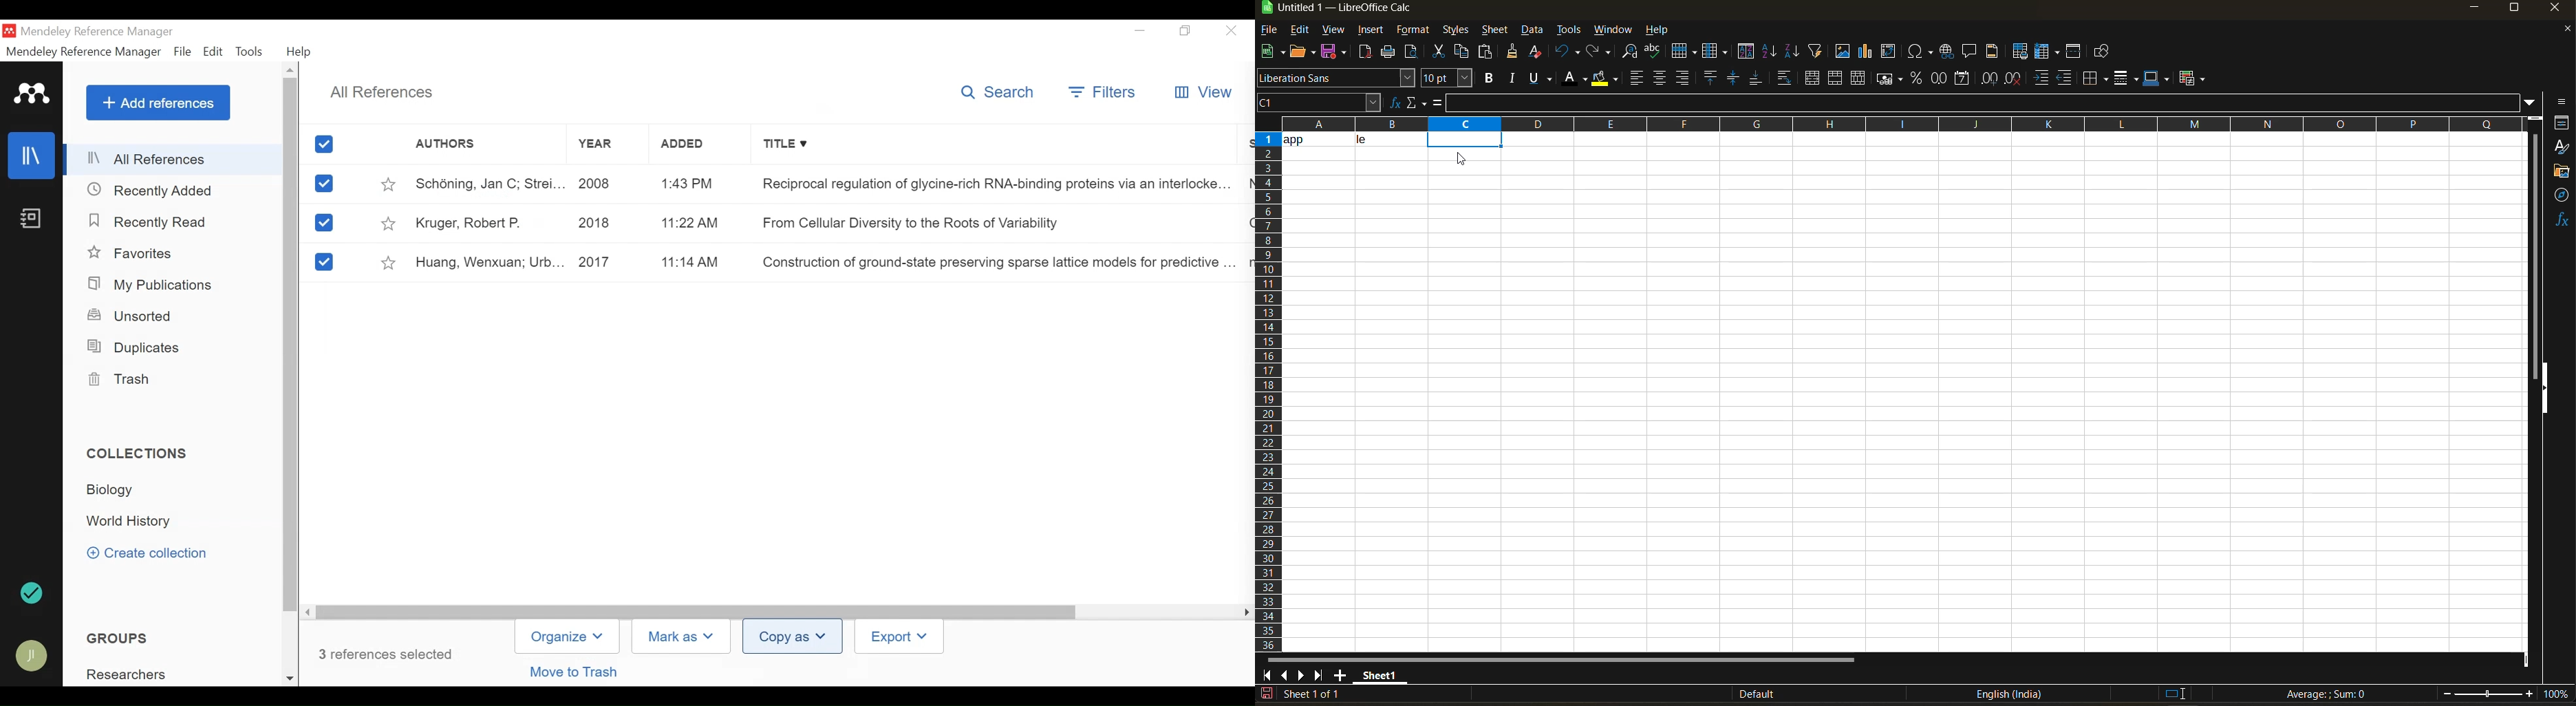 This screenshot has height=728, width=2576. I want to click on scroll to previous sheet, so click(1285, 674).